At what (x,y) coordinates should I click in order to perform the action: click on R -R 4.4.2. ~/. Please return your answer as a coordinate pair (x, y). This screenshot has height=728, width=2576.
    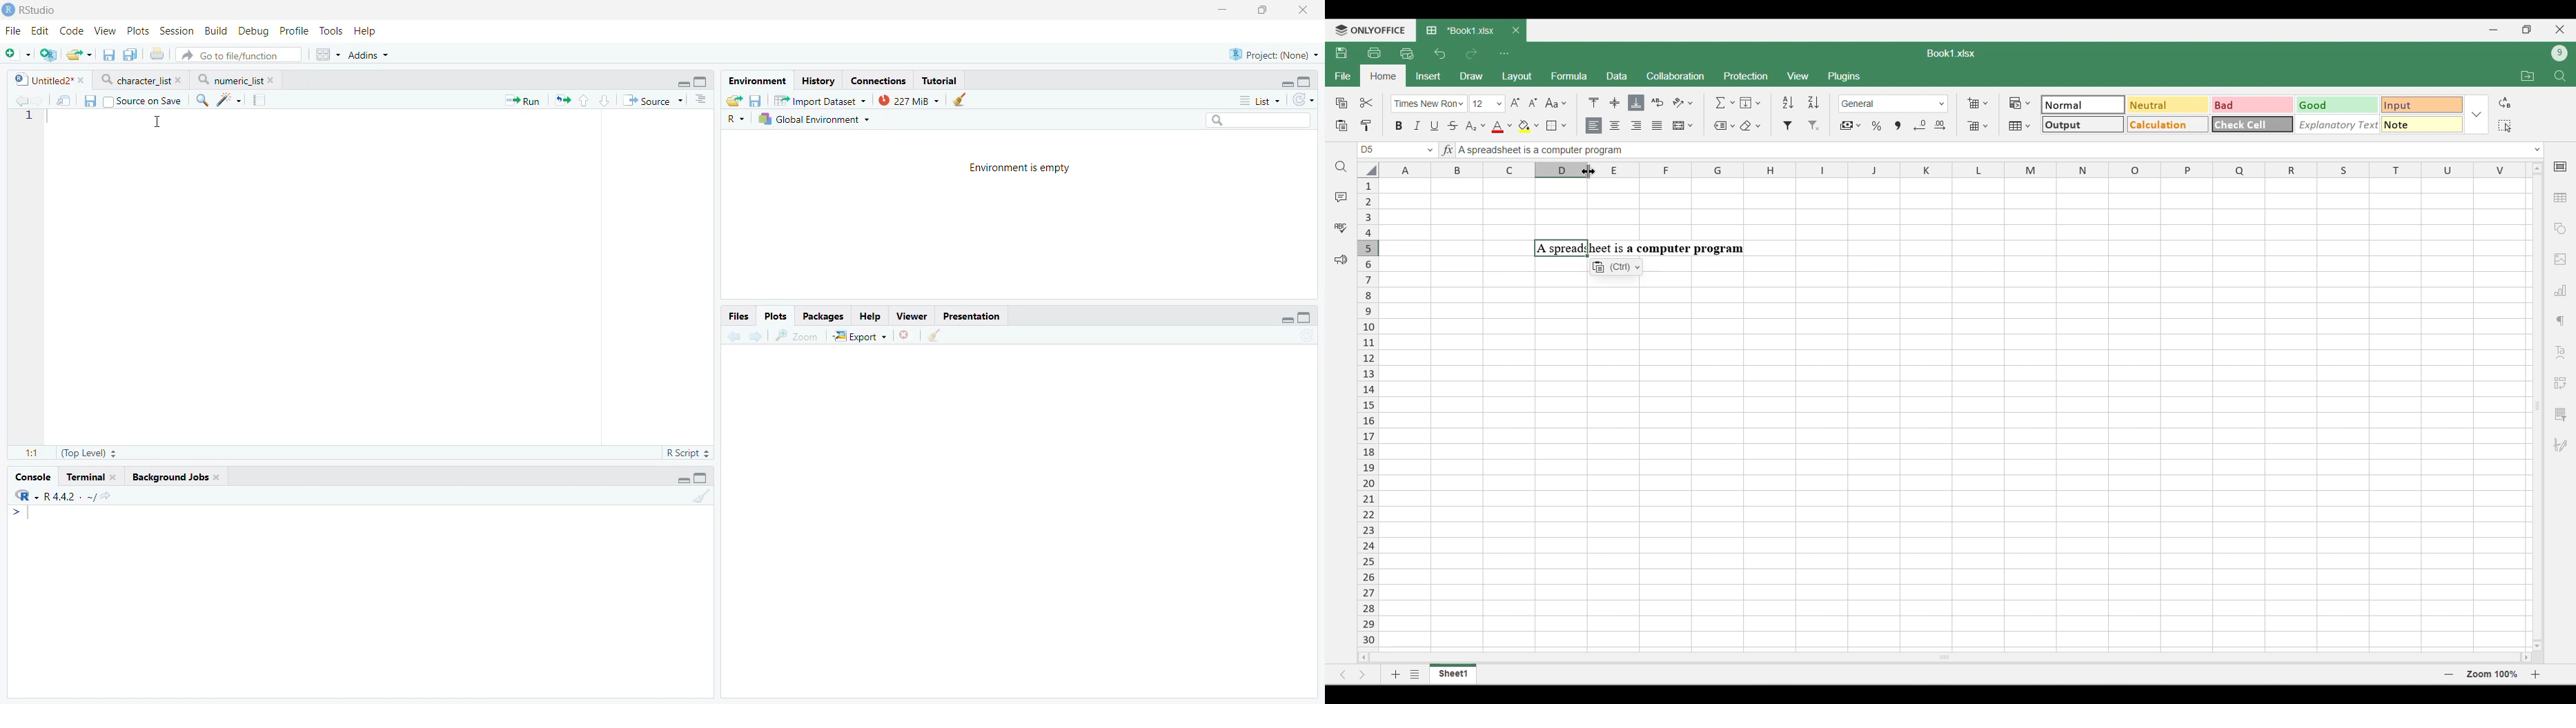
    Looking at the image, I should click on (63, 496).